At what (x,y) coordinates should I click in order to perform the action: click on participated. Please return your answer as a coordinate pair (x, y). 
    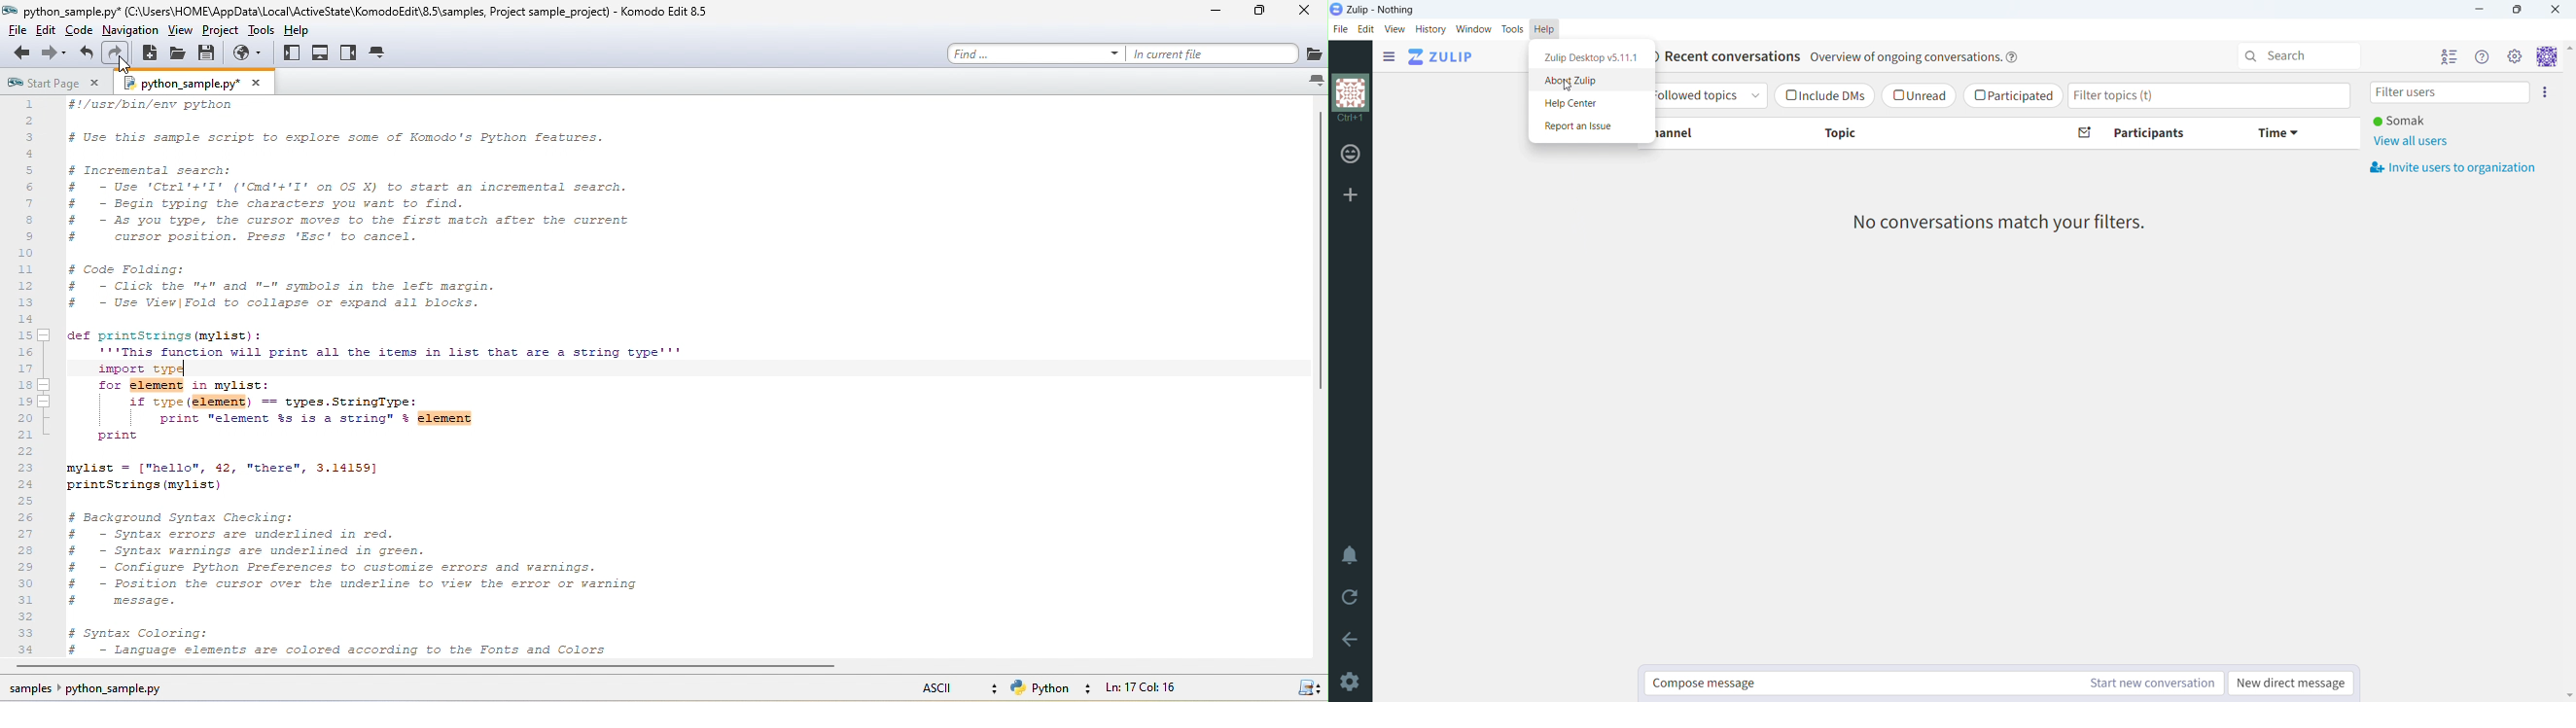
    Looking at the image, I should click on (2014, 96).